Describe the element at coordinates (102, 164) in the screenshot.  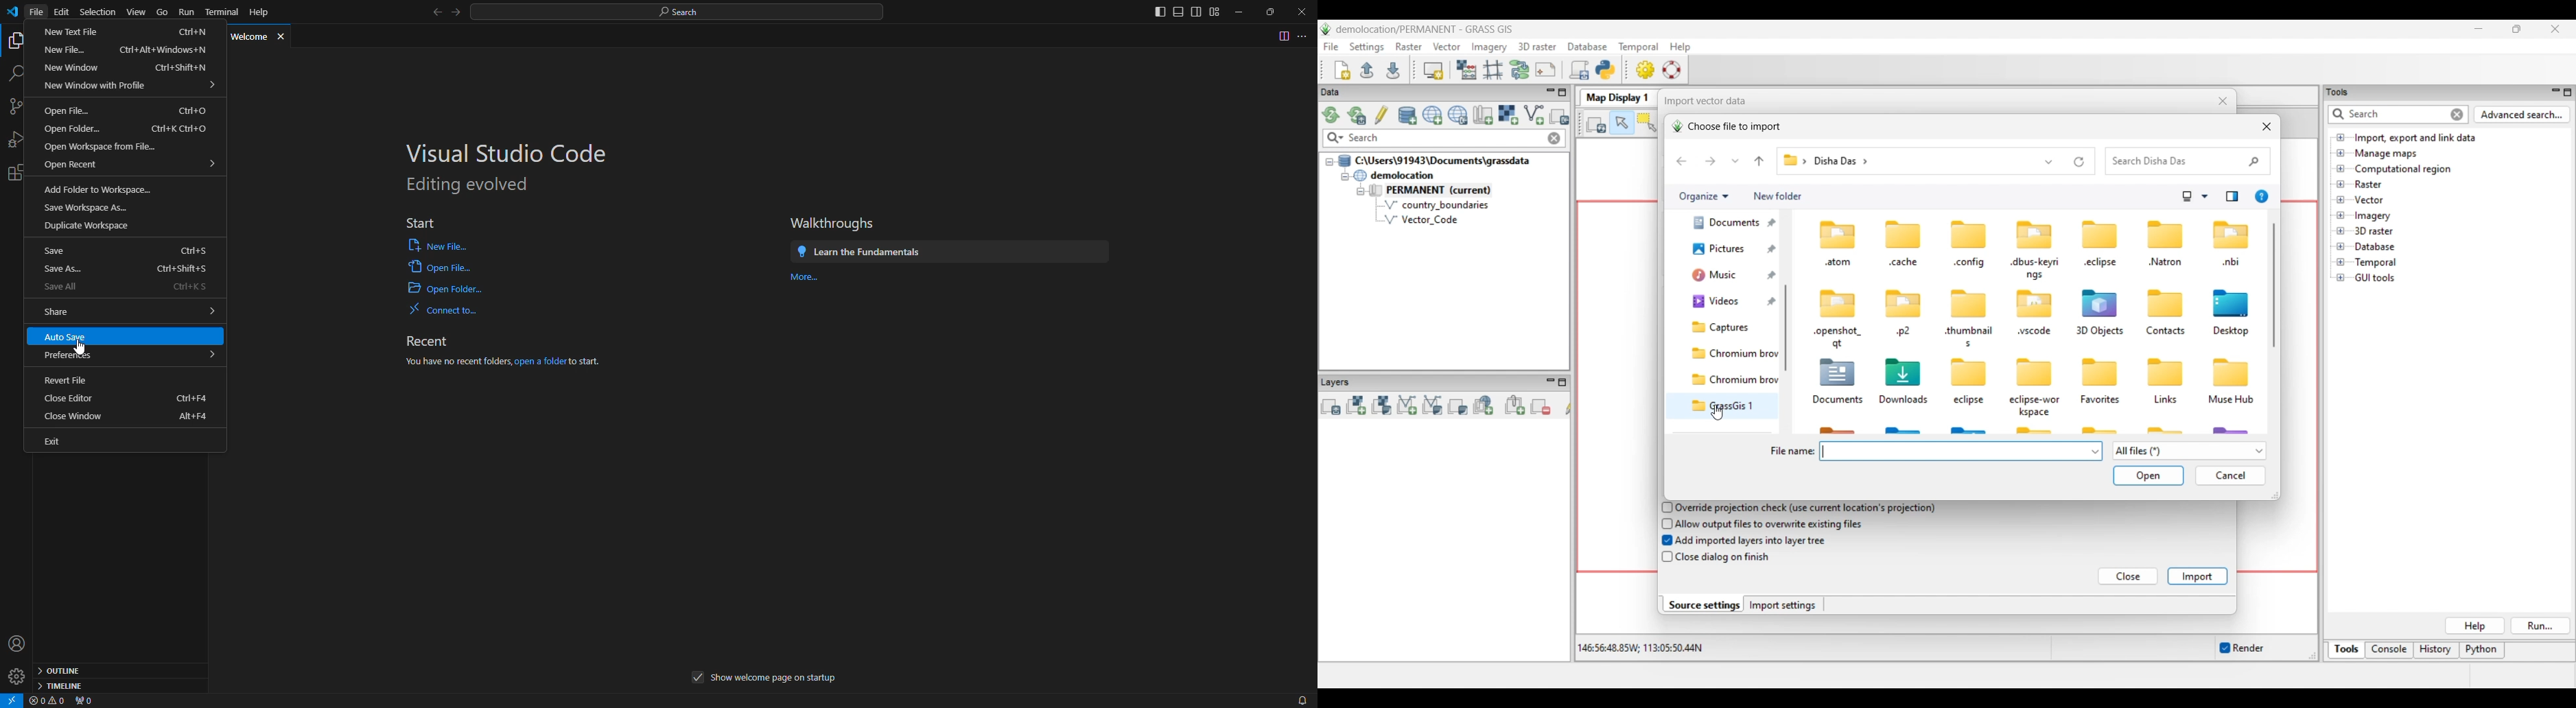
I see `open recent` at that location.